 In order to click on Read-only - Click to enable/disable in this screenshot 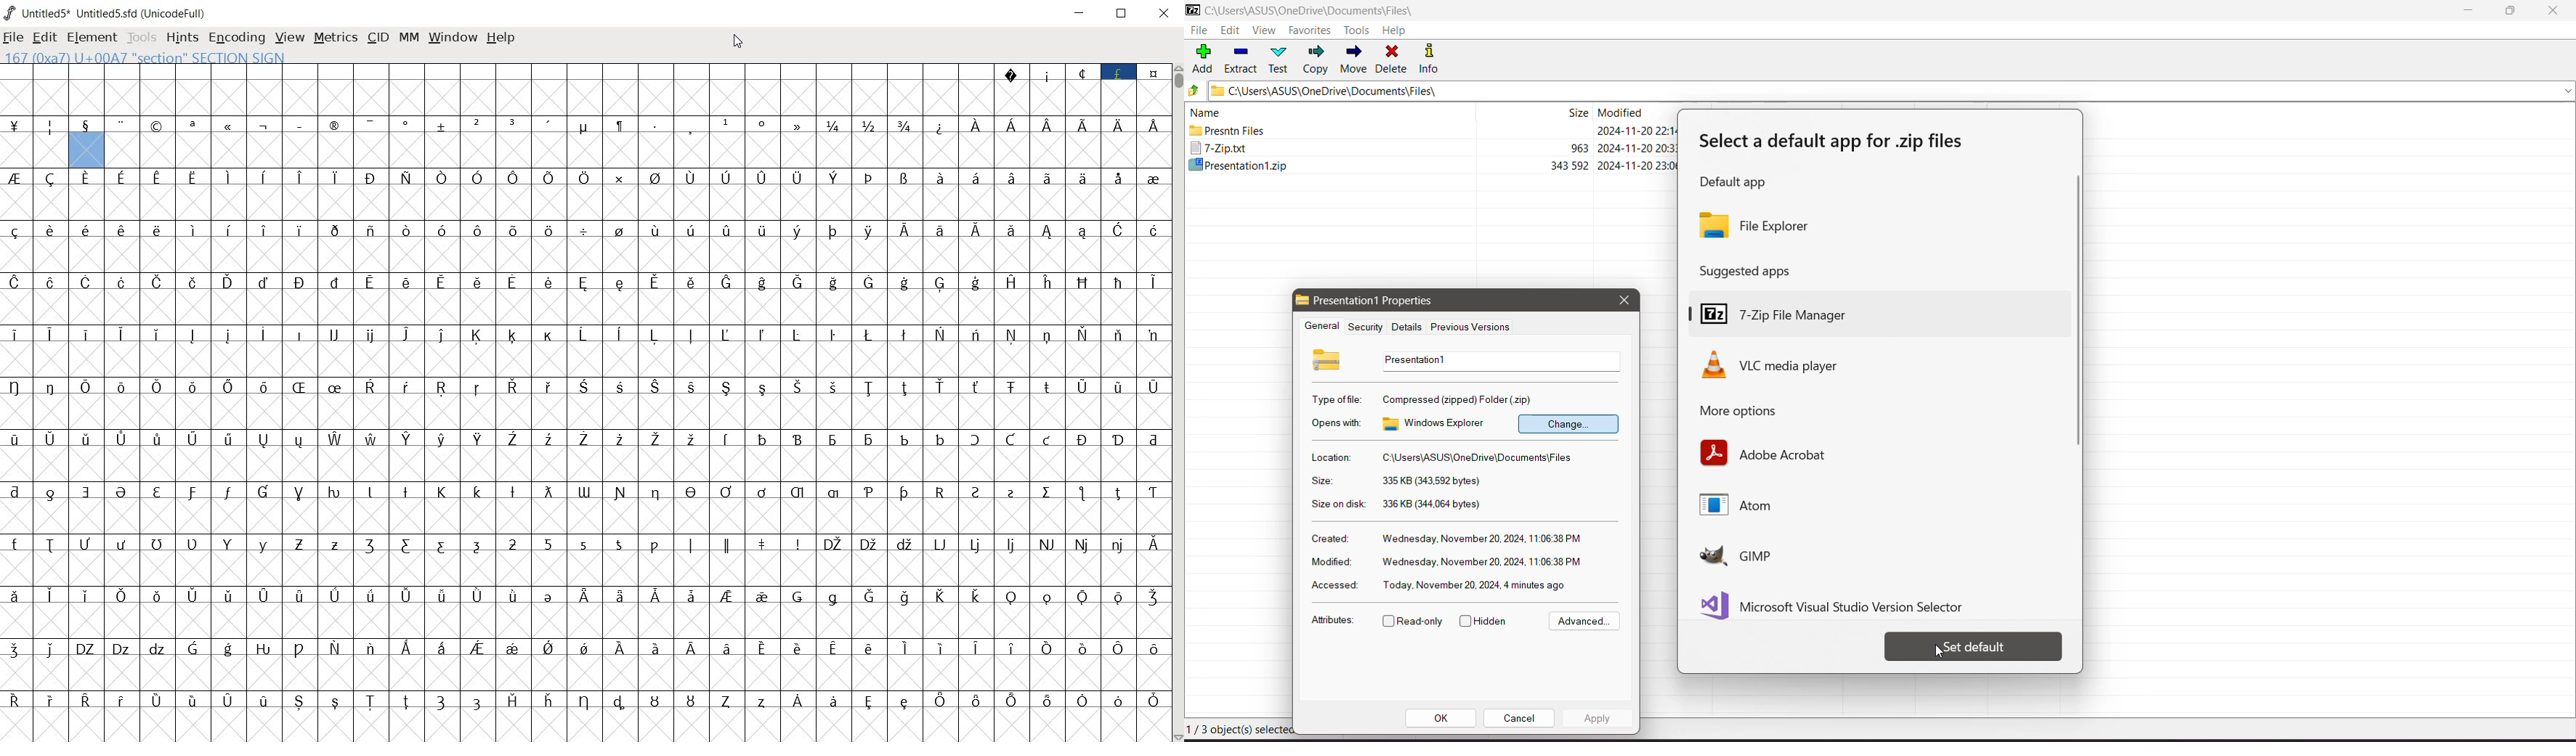, I will do `click(1413, 622)`.